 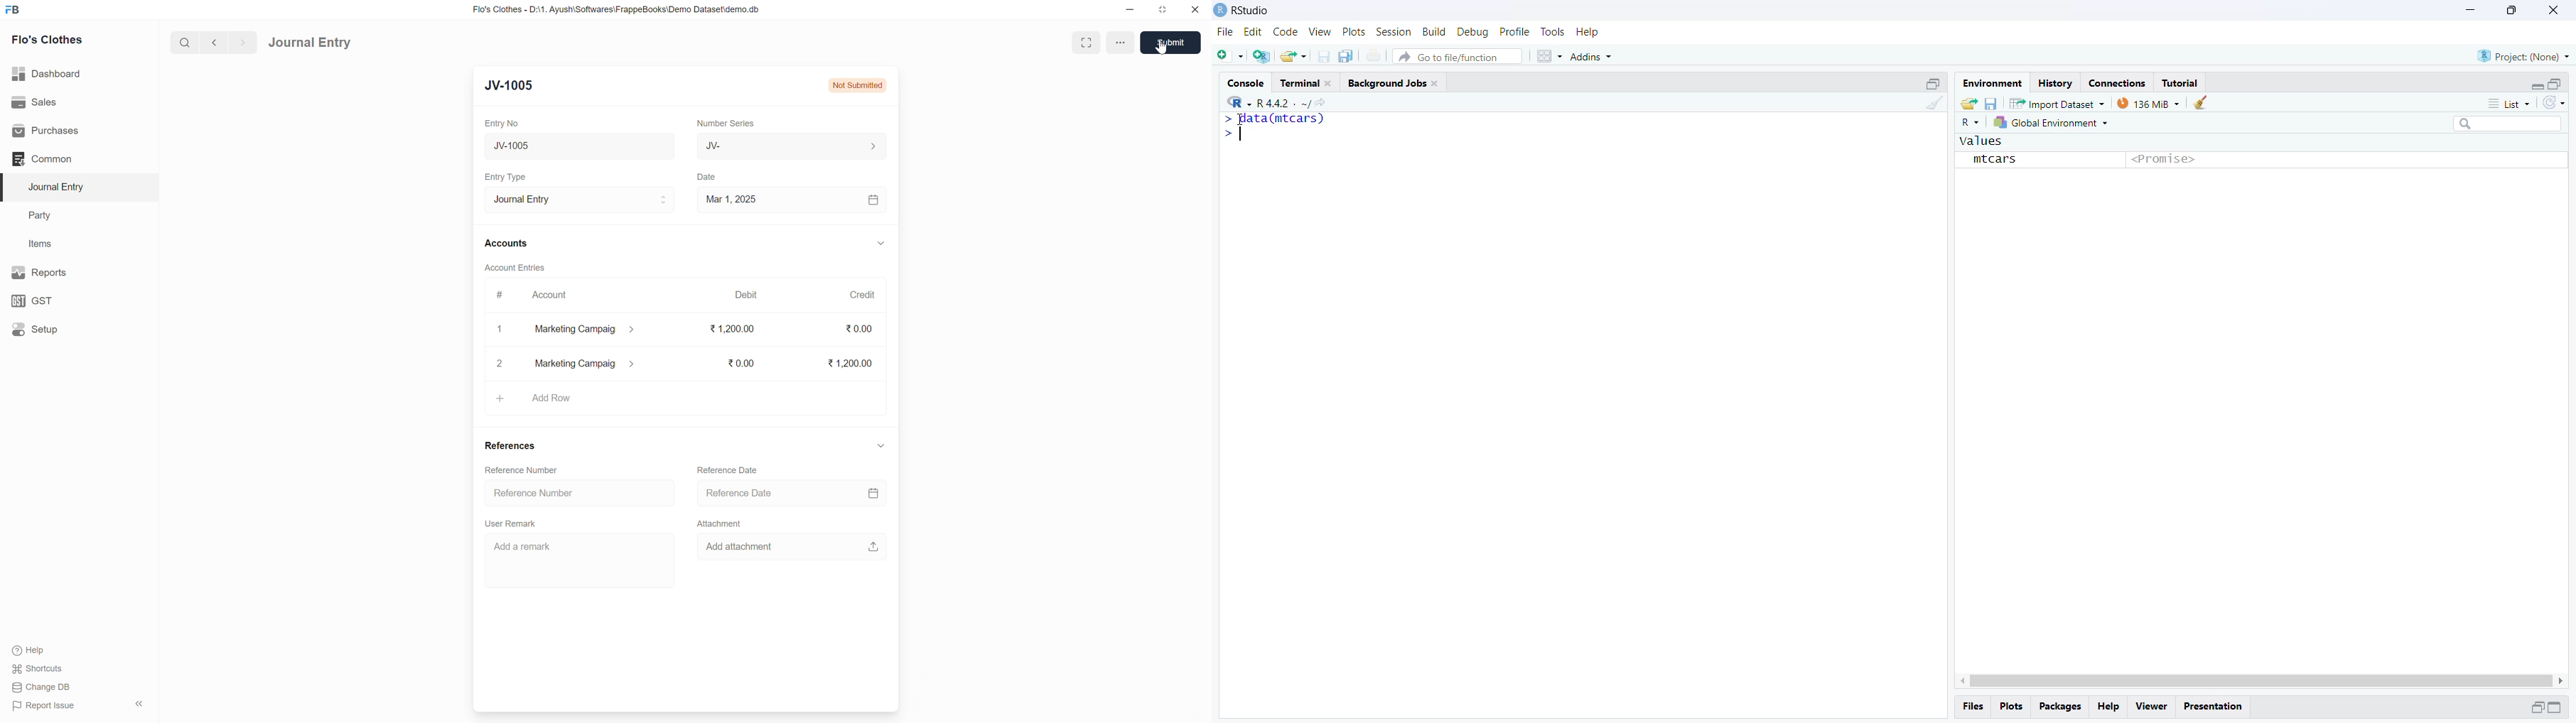 I want to click on Packages, so click(x=2061, y=707).